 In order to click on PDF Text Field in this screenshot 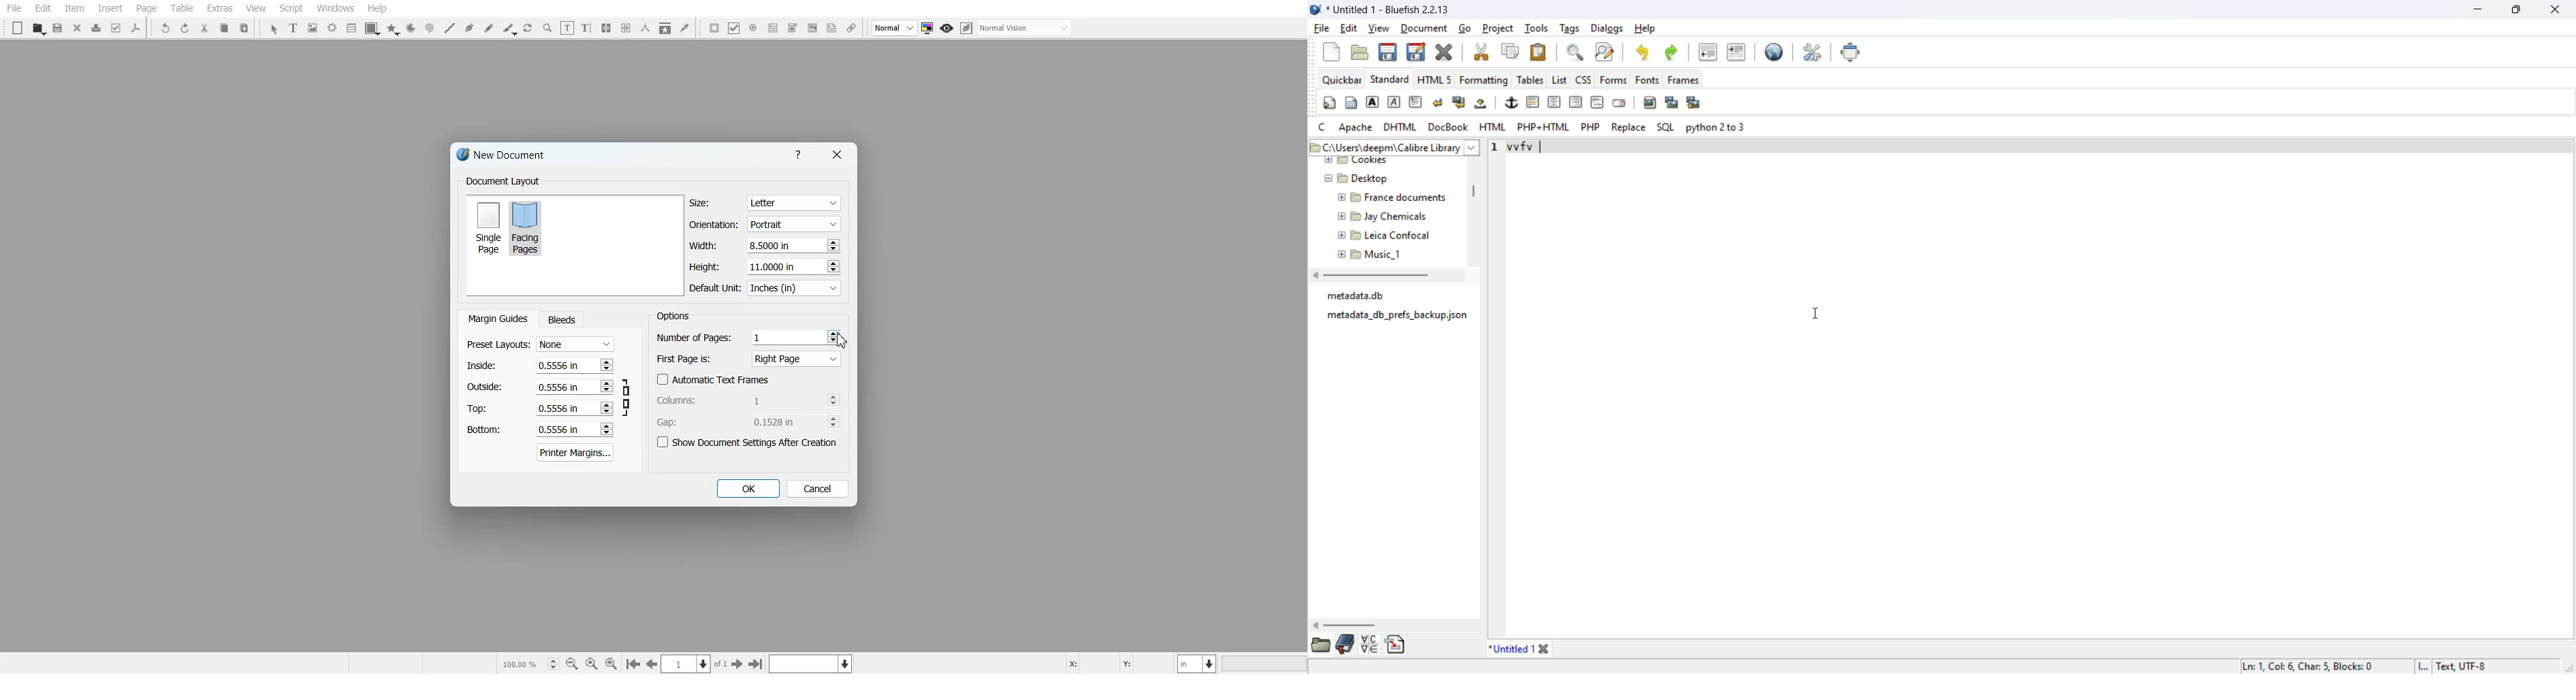, I will do `click(773, 28)`.